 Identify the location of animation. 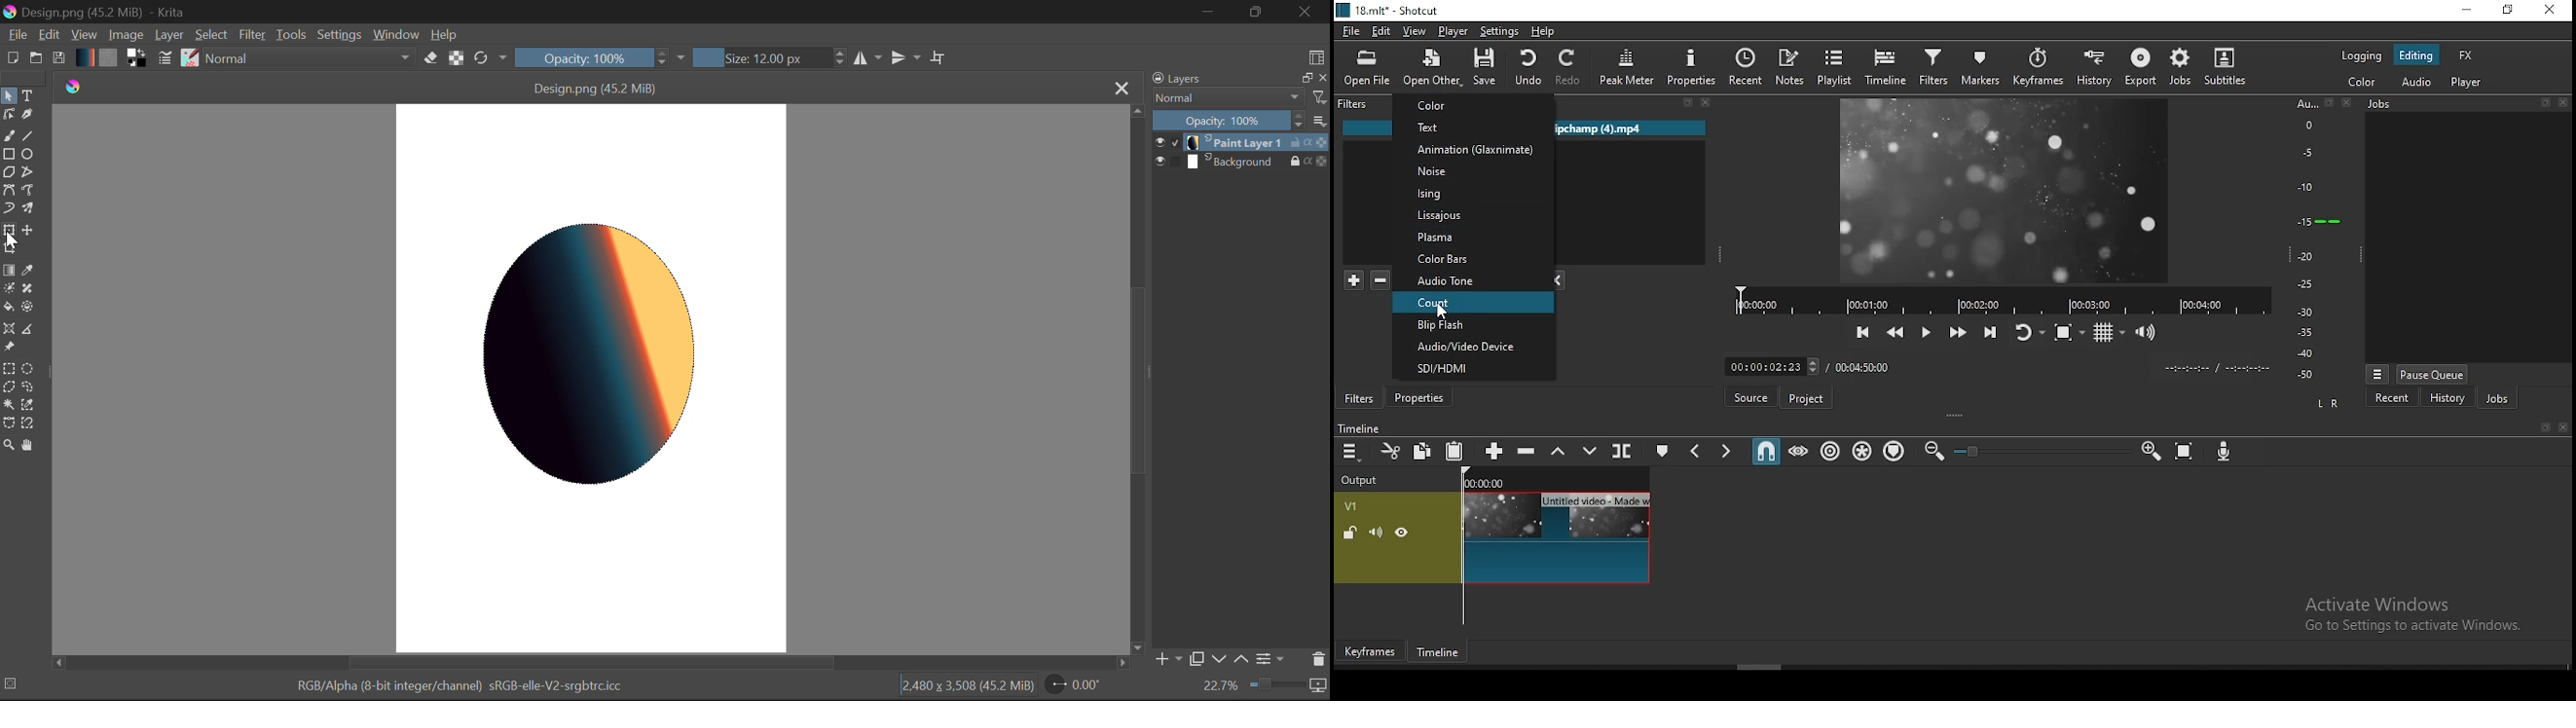
(1474, 151).